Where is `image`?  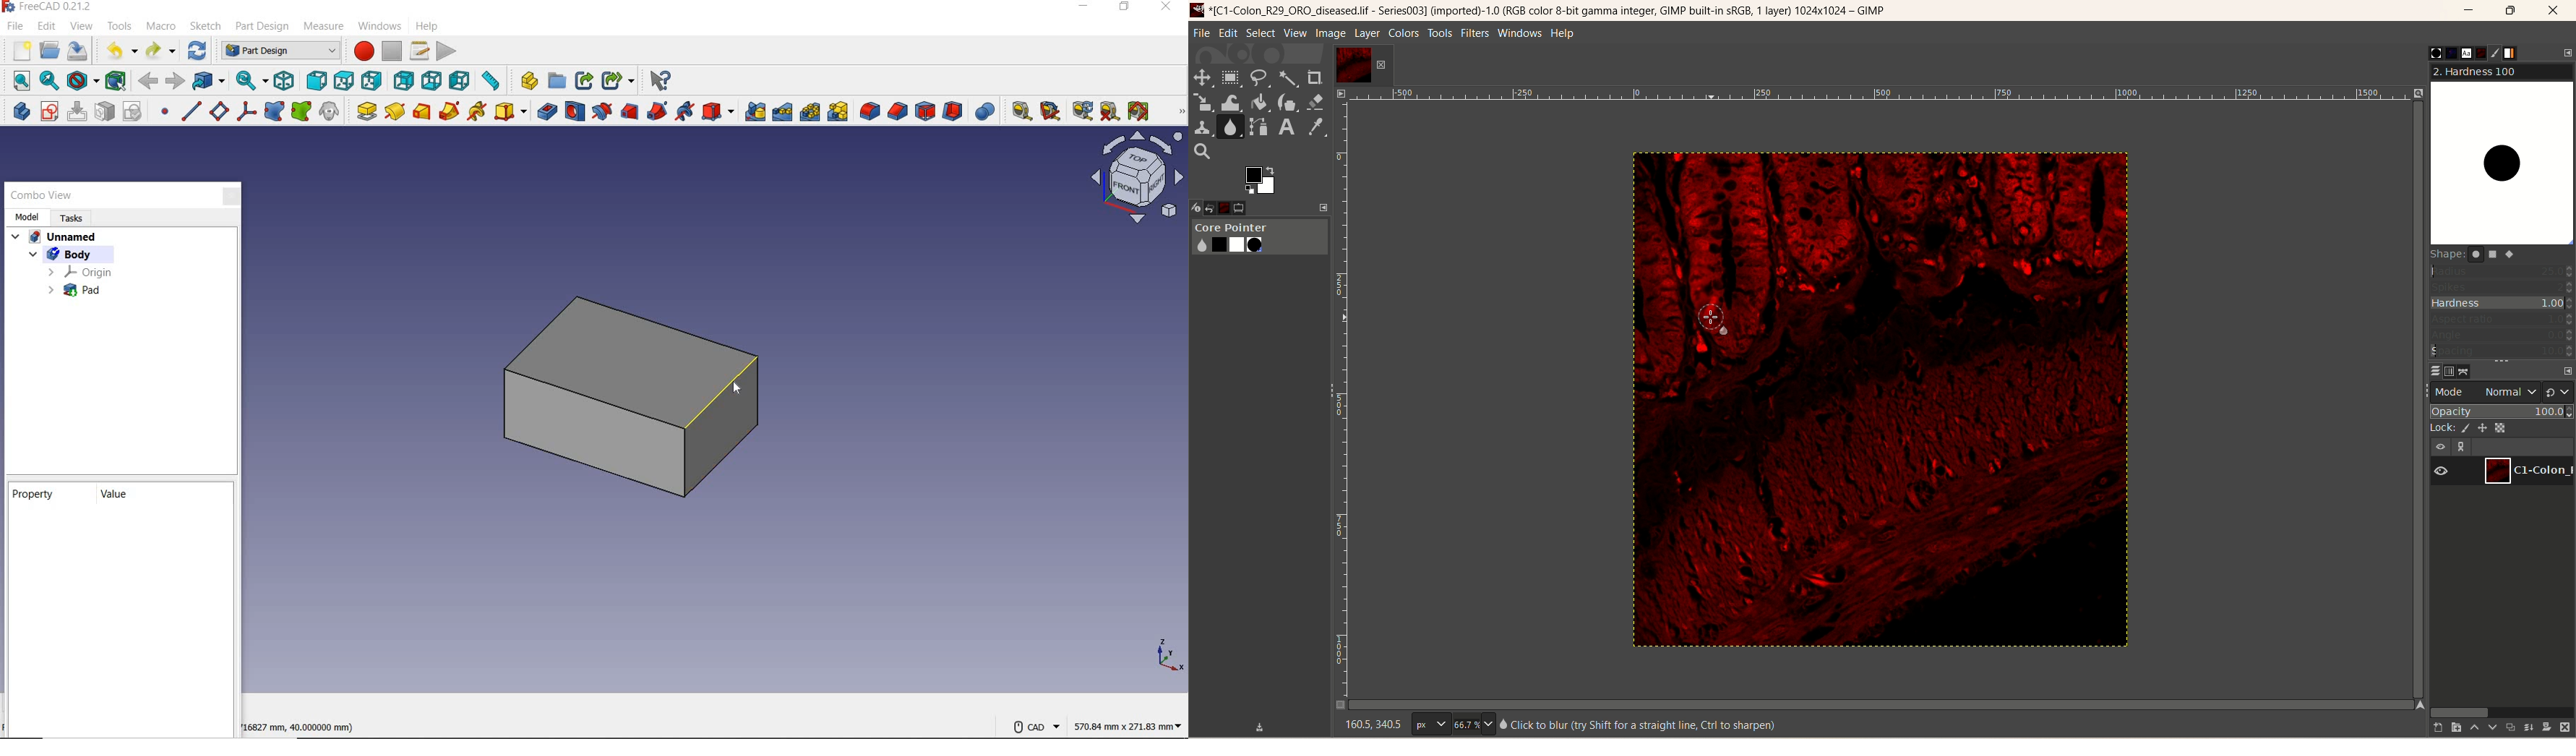 image is located at coordinates (1868, 404).